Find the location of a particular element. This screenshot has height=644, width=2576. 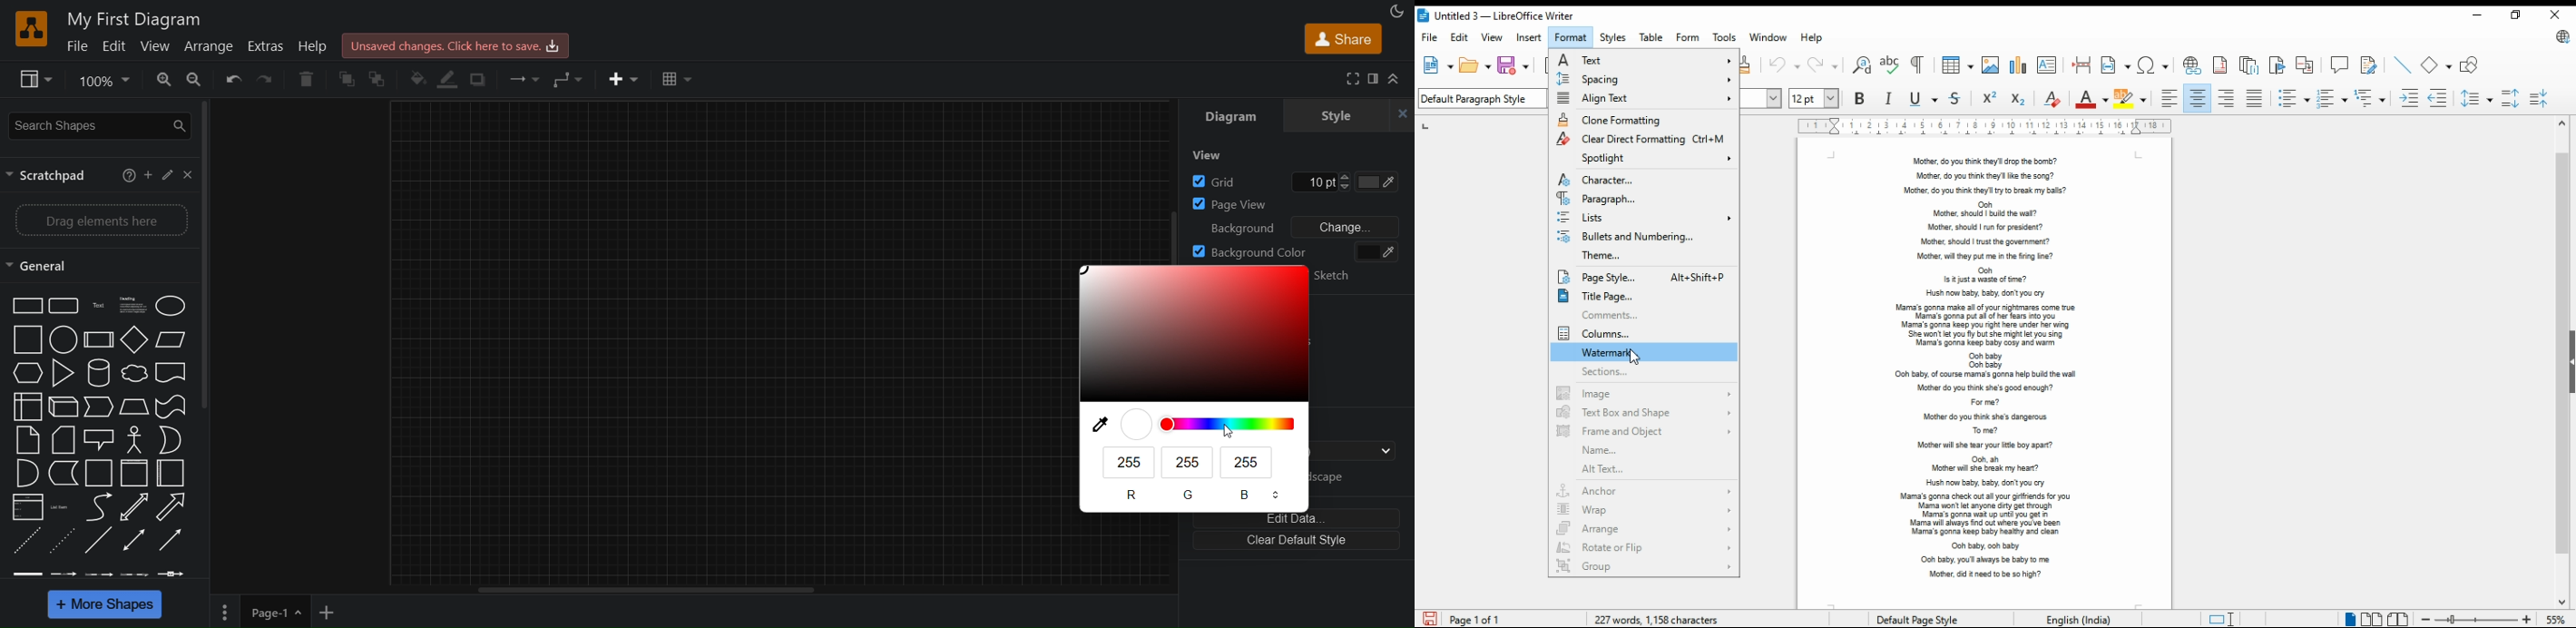

connection is located at coordinates (525, 80).